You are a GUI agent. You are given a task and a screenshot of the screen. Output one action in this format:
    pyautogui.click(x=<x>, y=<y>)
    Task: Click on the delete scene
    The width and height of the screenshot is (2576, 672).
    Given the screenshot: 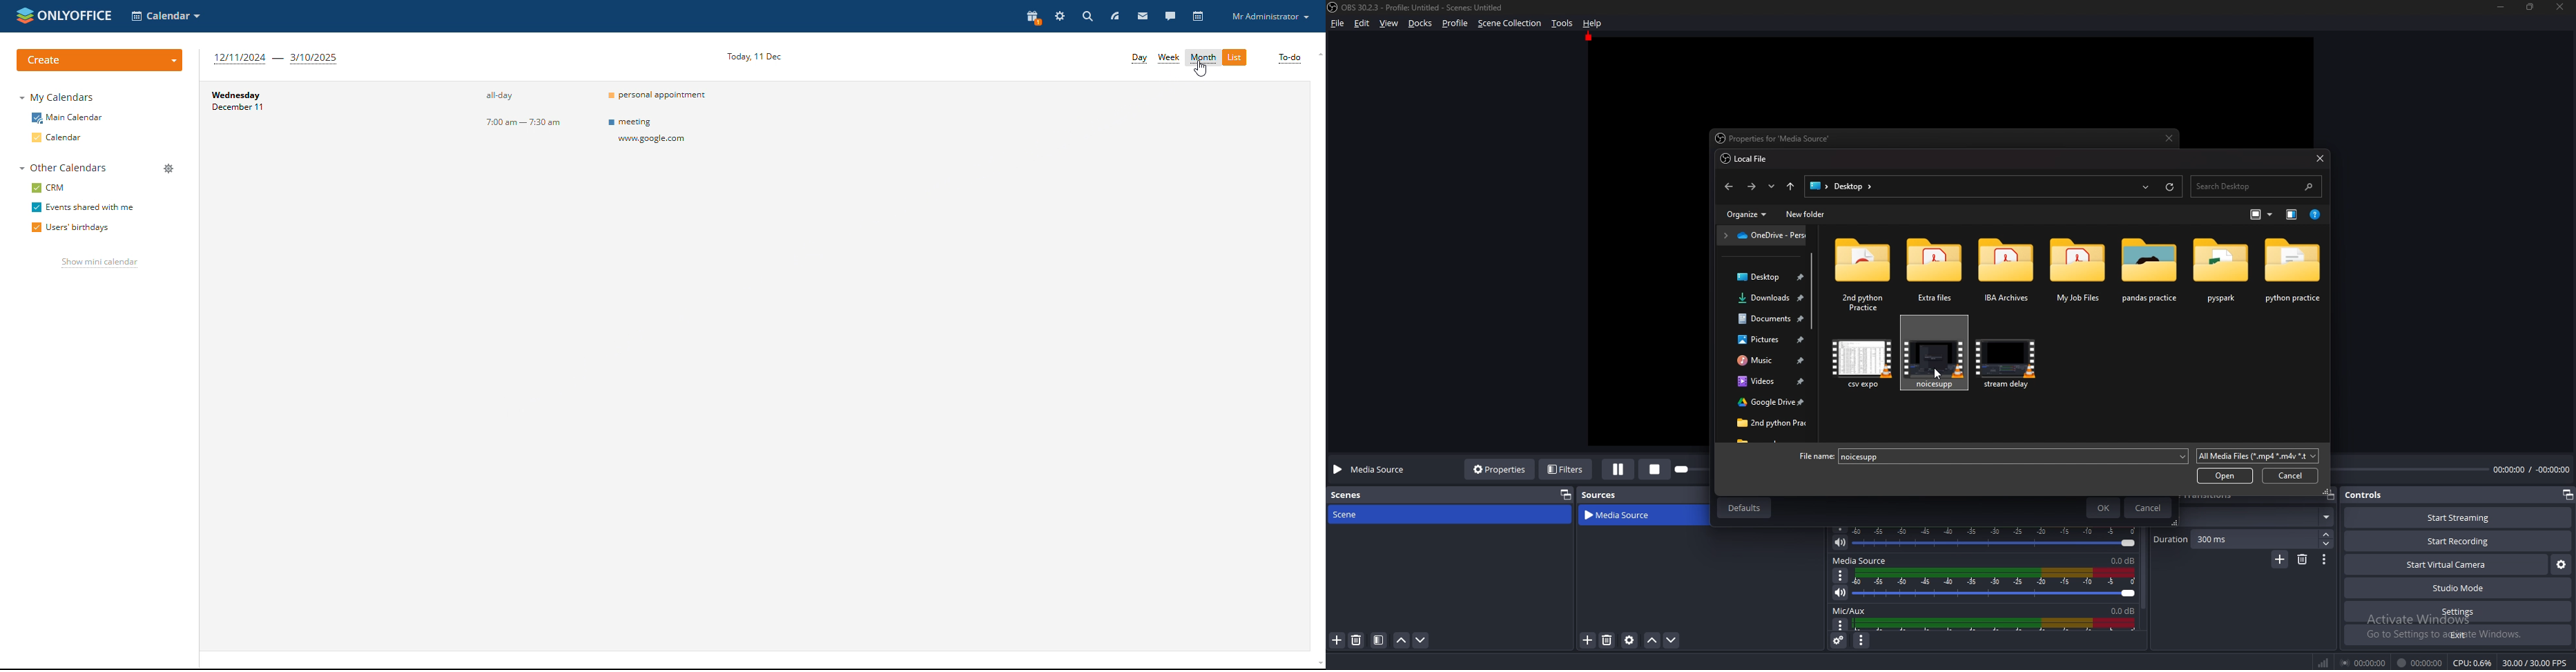 What is the action you would take?
    pyautogui.click(x=1357, y=639)
    